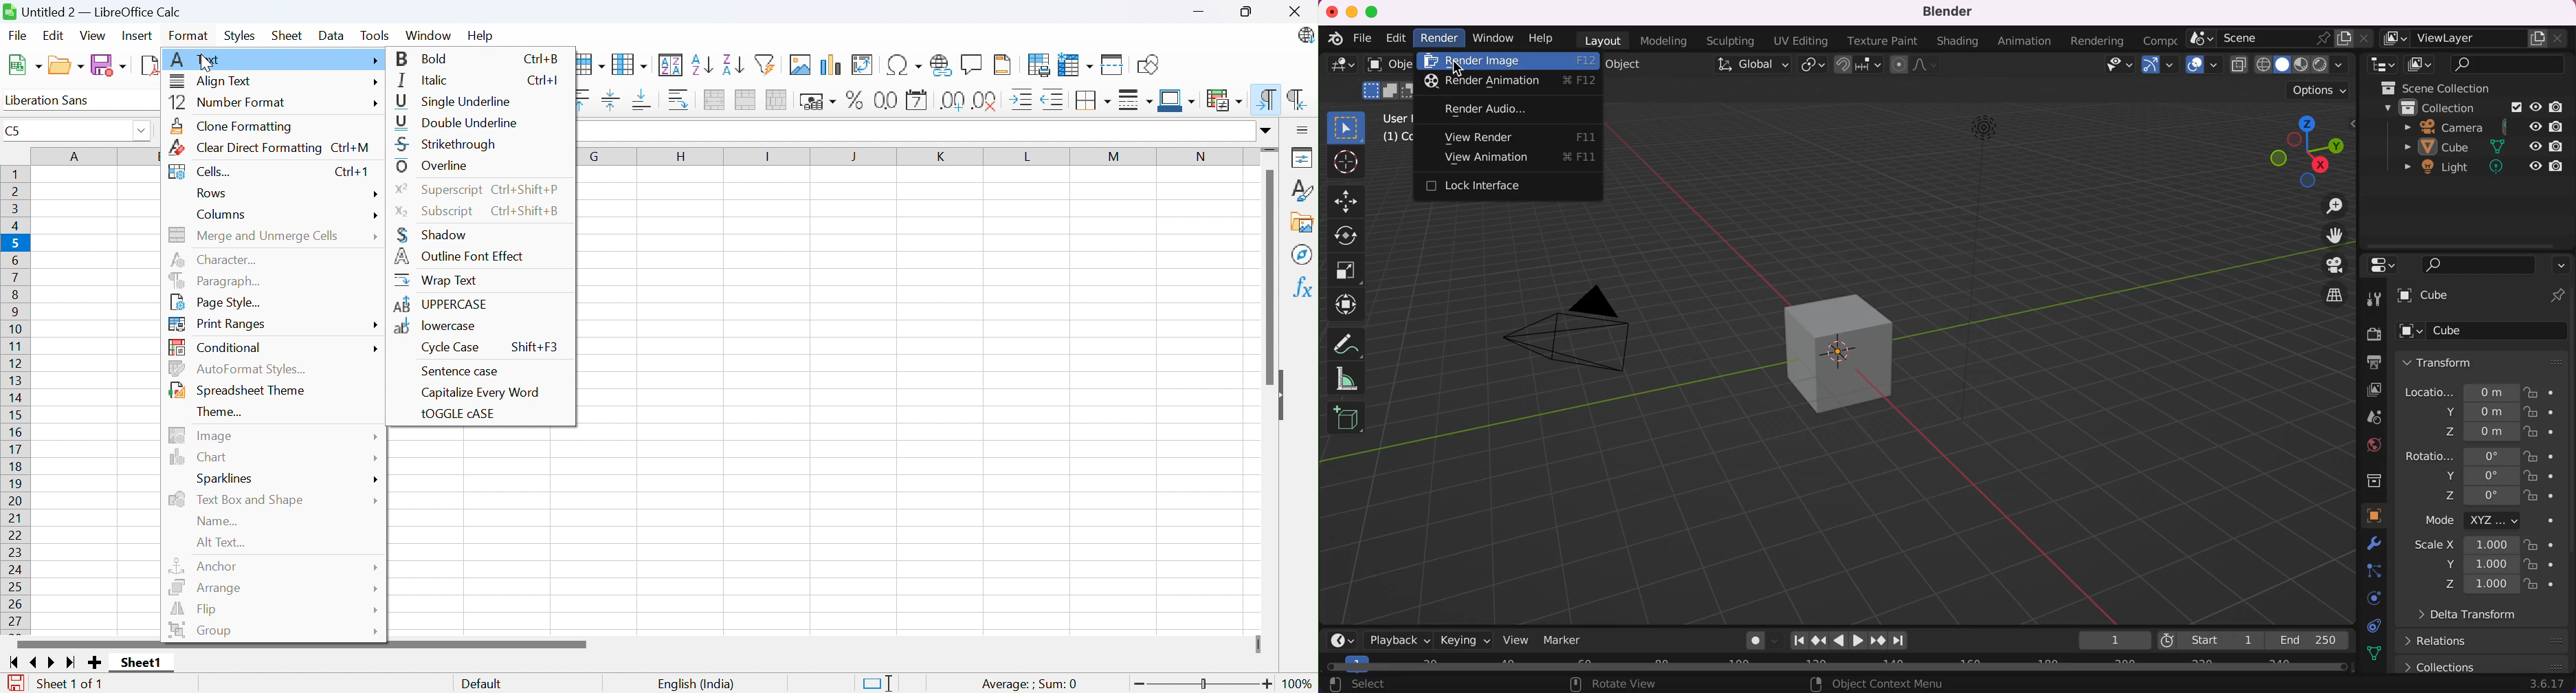 The height and width of the screenshot is (700, 2576). Describe the element at coordinates (1583, 155) in the screenshot. I see `f11` at that location.